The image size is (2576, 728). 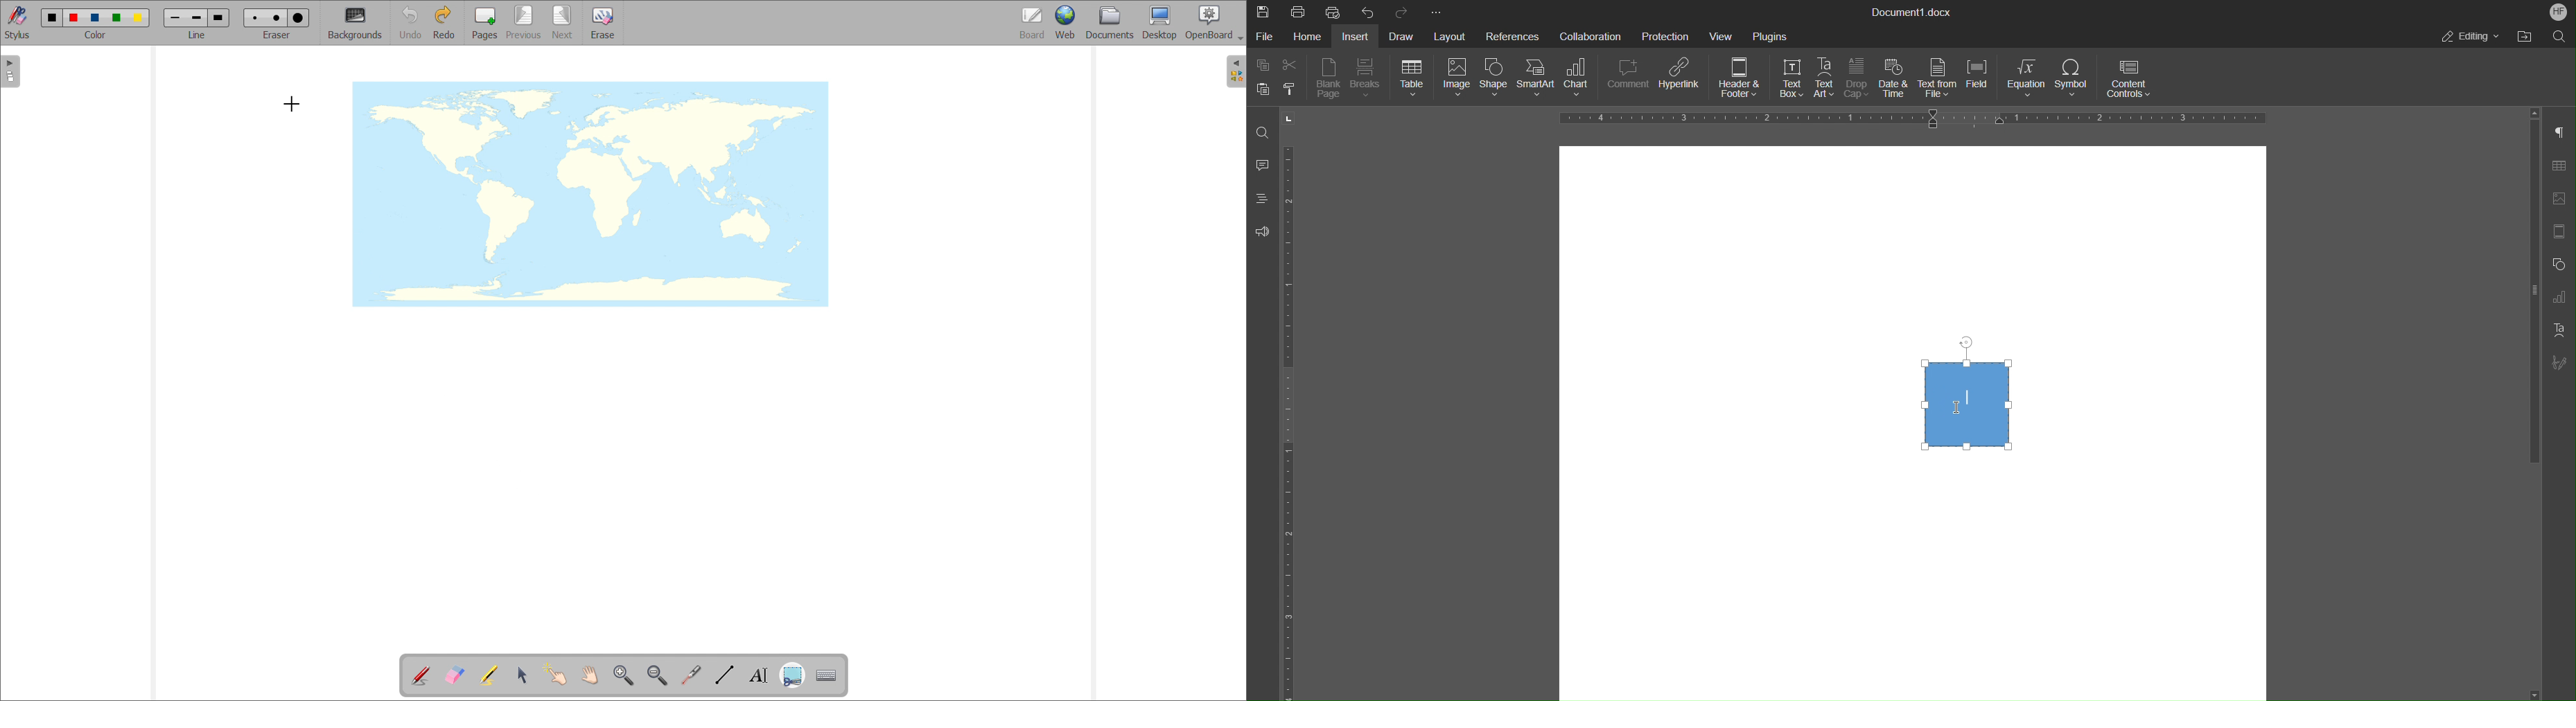 I want to click on Undo, so click(x=1368, y=11).